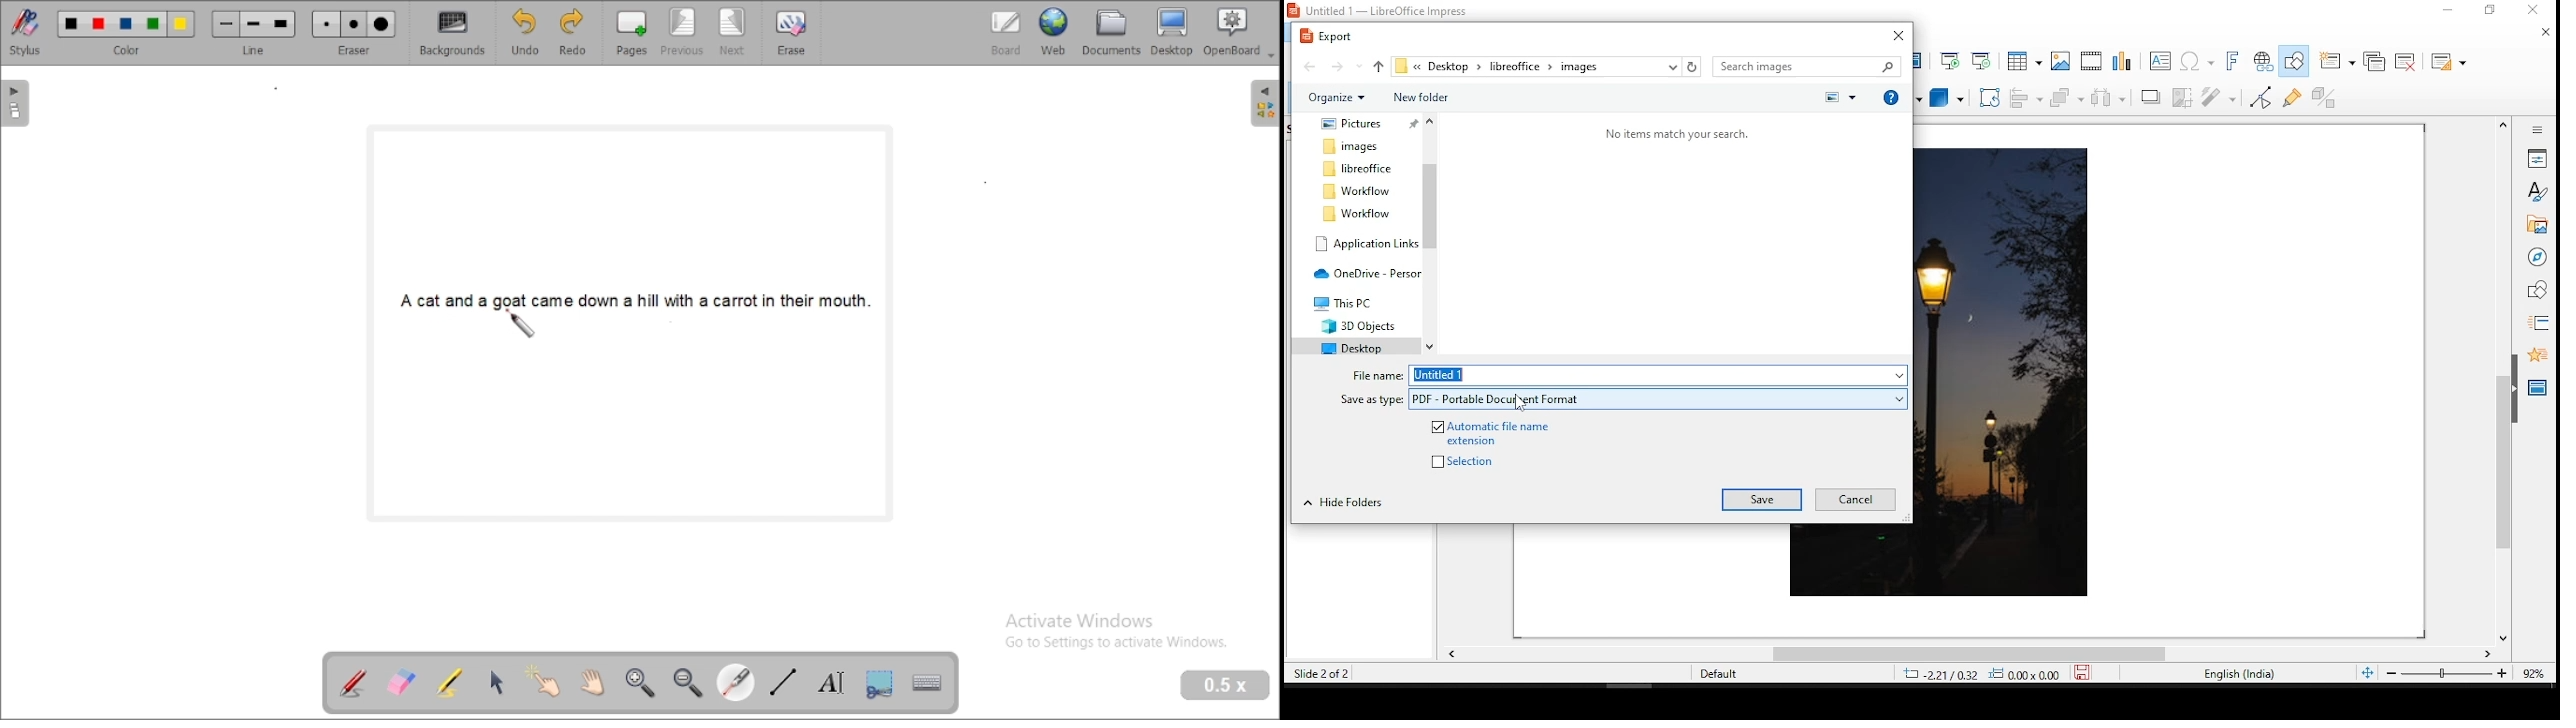 This screenshot has width=2576, height=728. Describe the element at coordinates (2535, 192) in the screenshot. I see `styles` at that location.